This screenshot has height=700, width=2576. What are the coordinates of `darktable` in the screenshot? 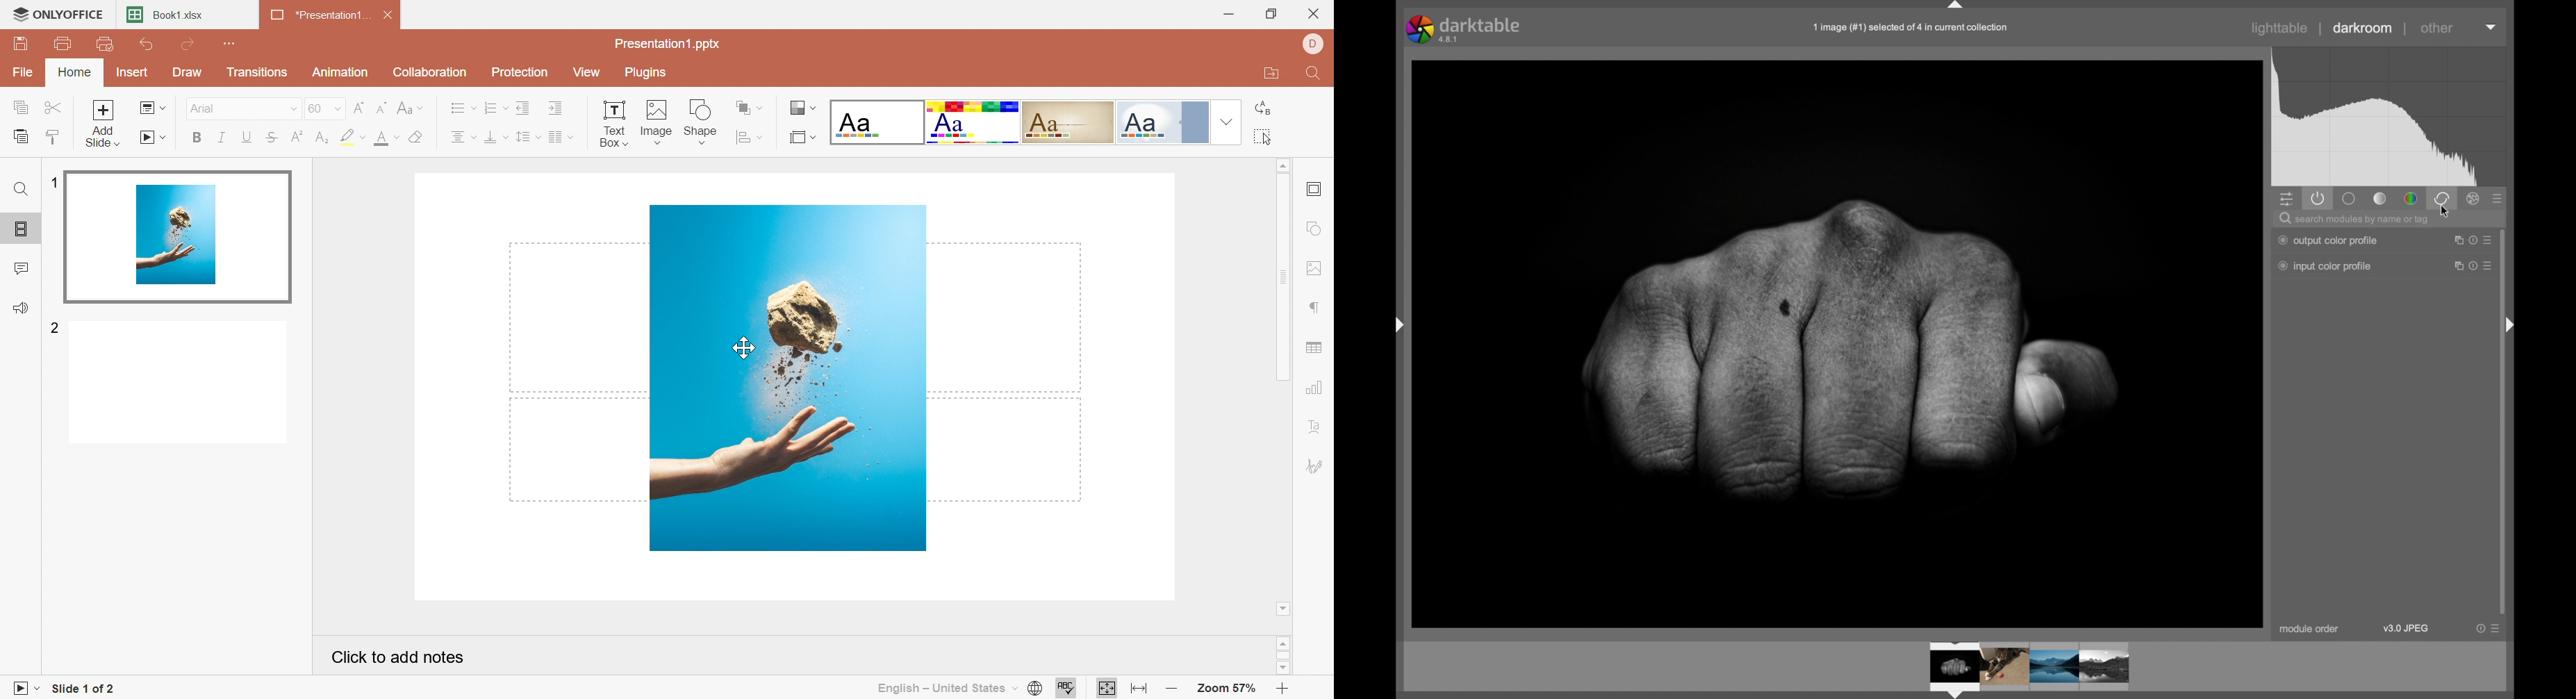 It's located at (1465, 29).